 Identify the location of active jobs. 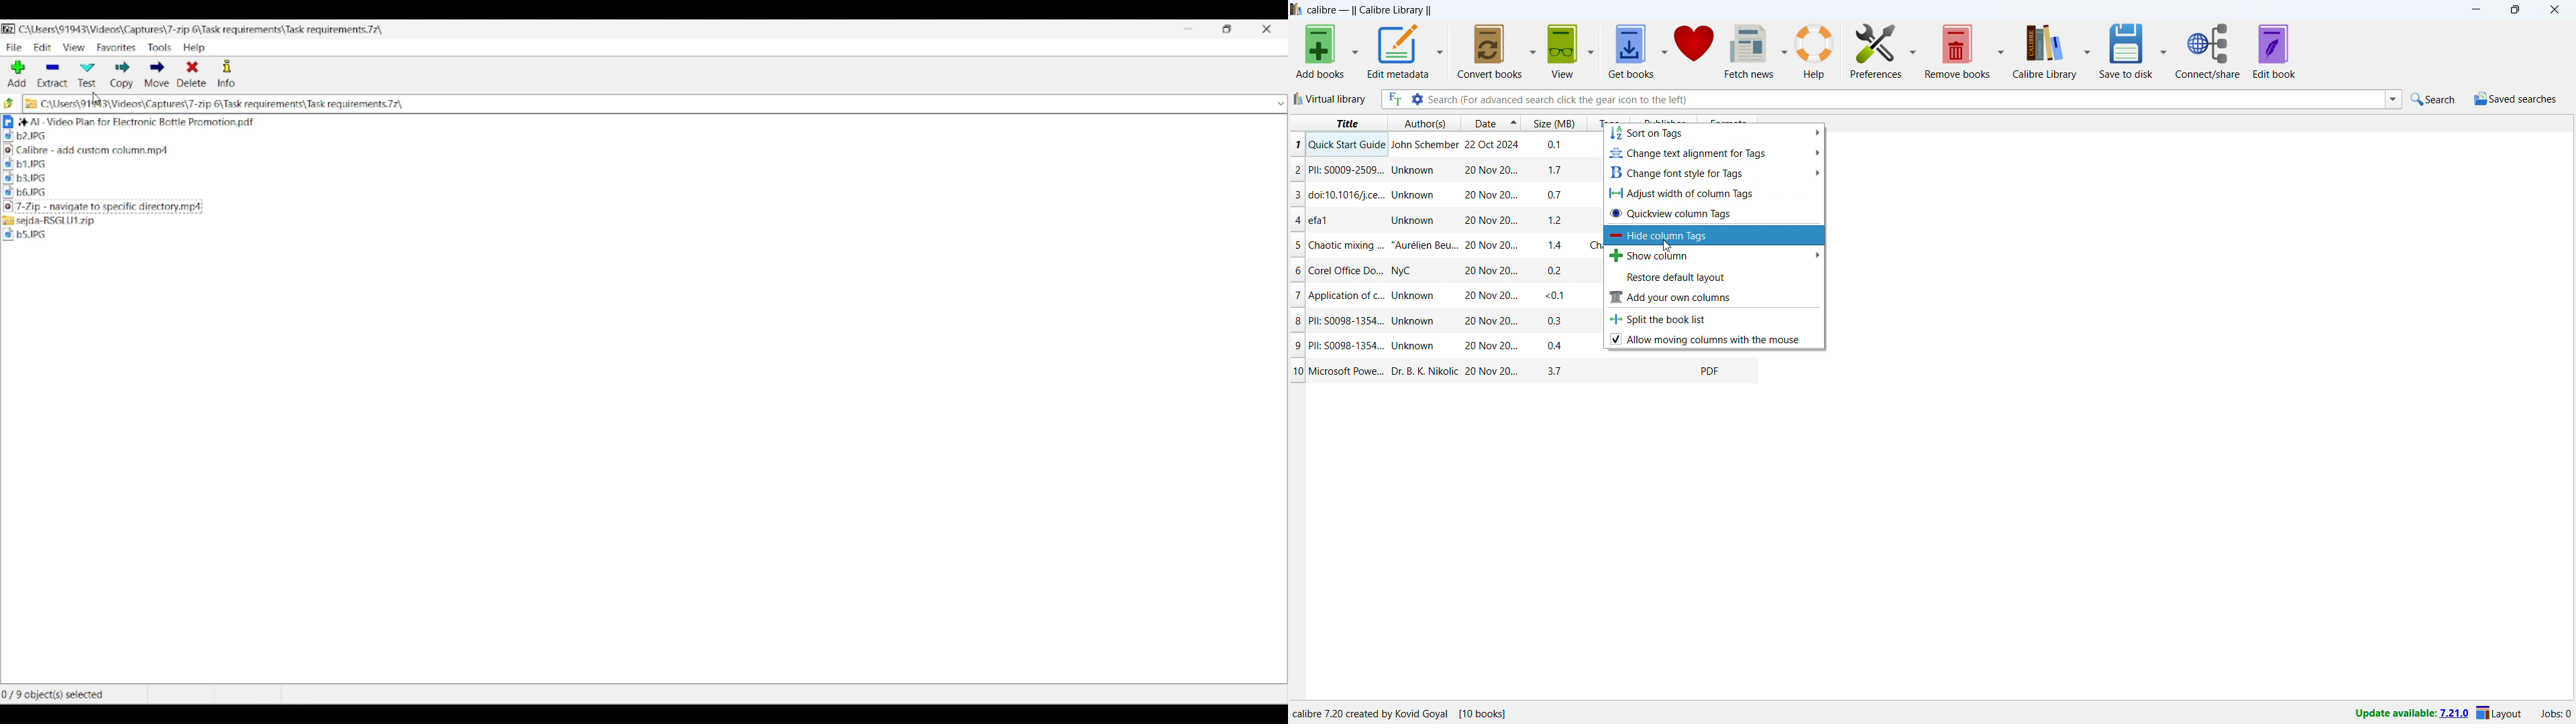
(2555, 712).